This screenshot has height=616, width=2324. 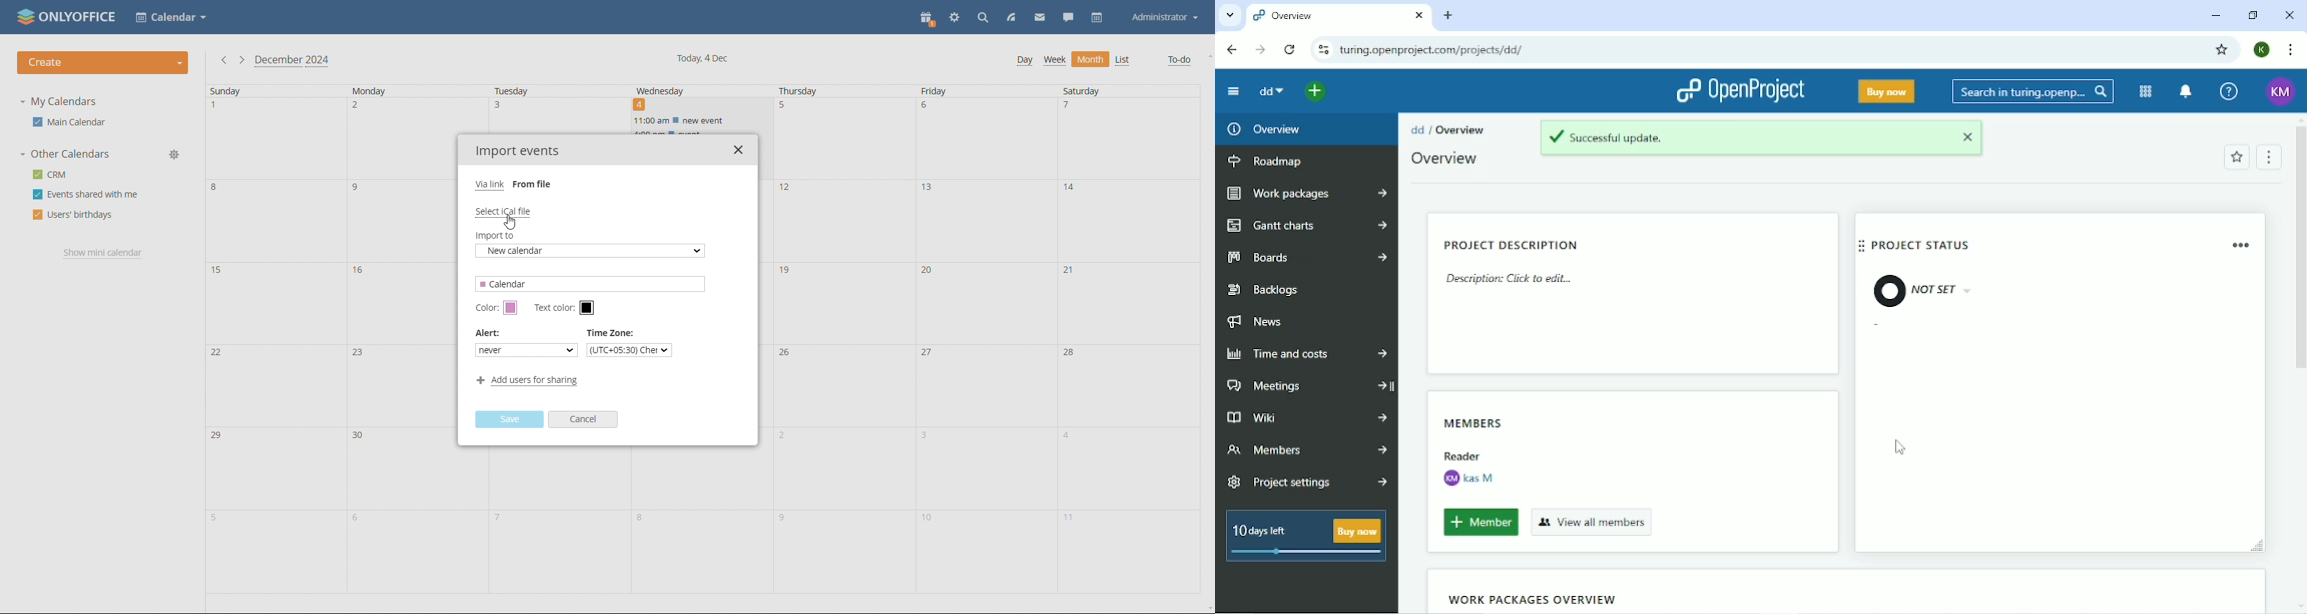 What do you see at coordinates (1513, 244) in the screenshot?
I see `Project description` at bounding box center [1513, 244].